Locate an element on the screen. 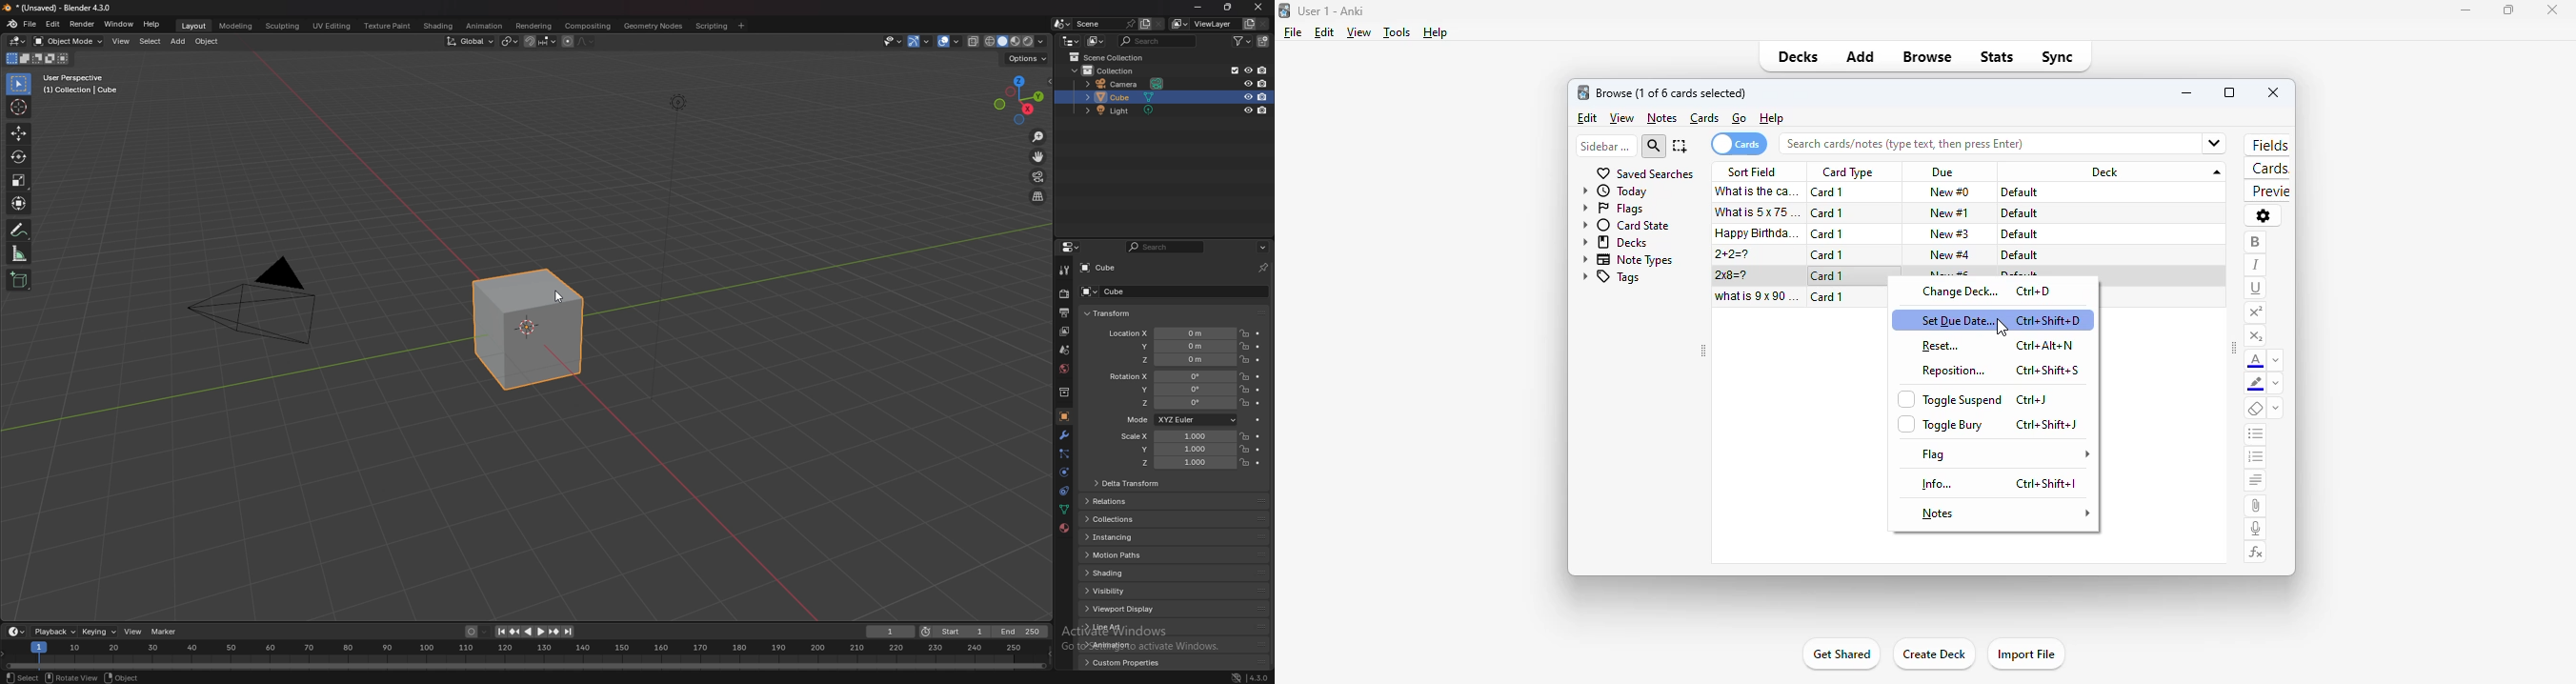  cube is located at coordinates (1099, 268).